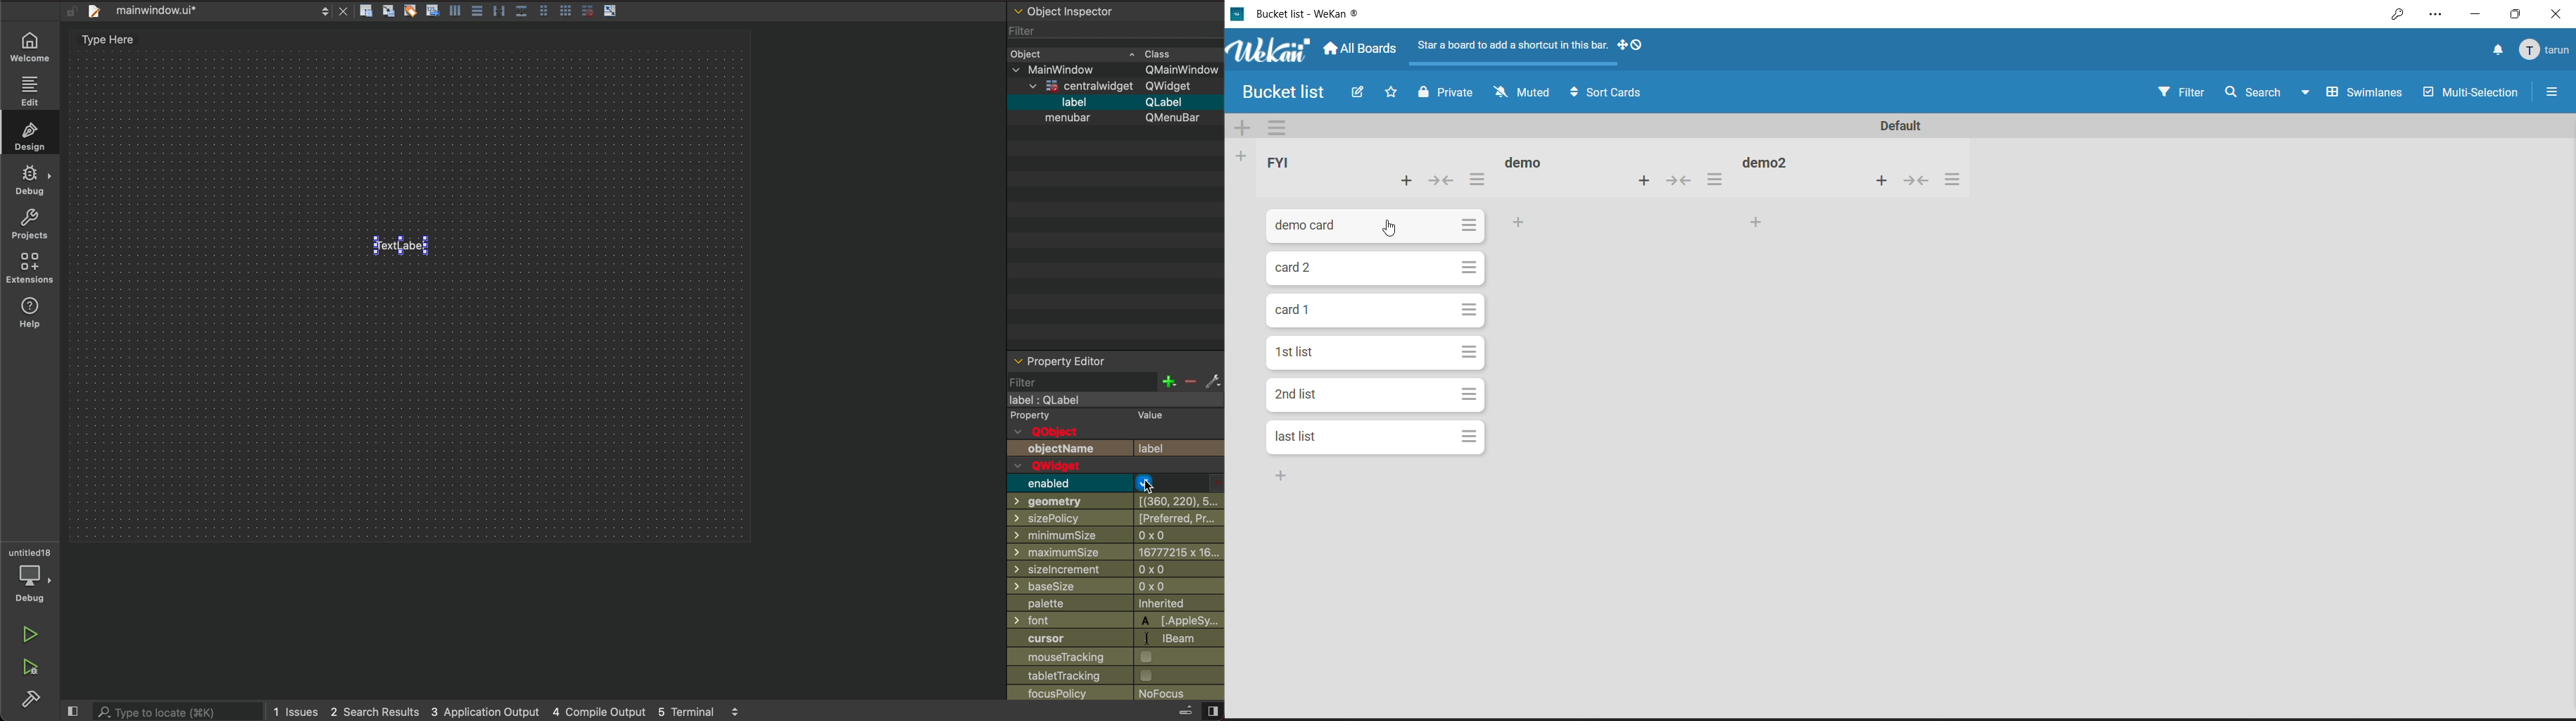 This screenshot has height=728, width=2576. I want to click on collapse, so click(1679, 180).